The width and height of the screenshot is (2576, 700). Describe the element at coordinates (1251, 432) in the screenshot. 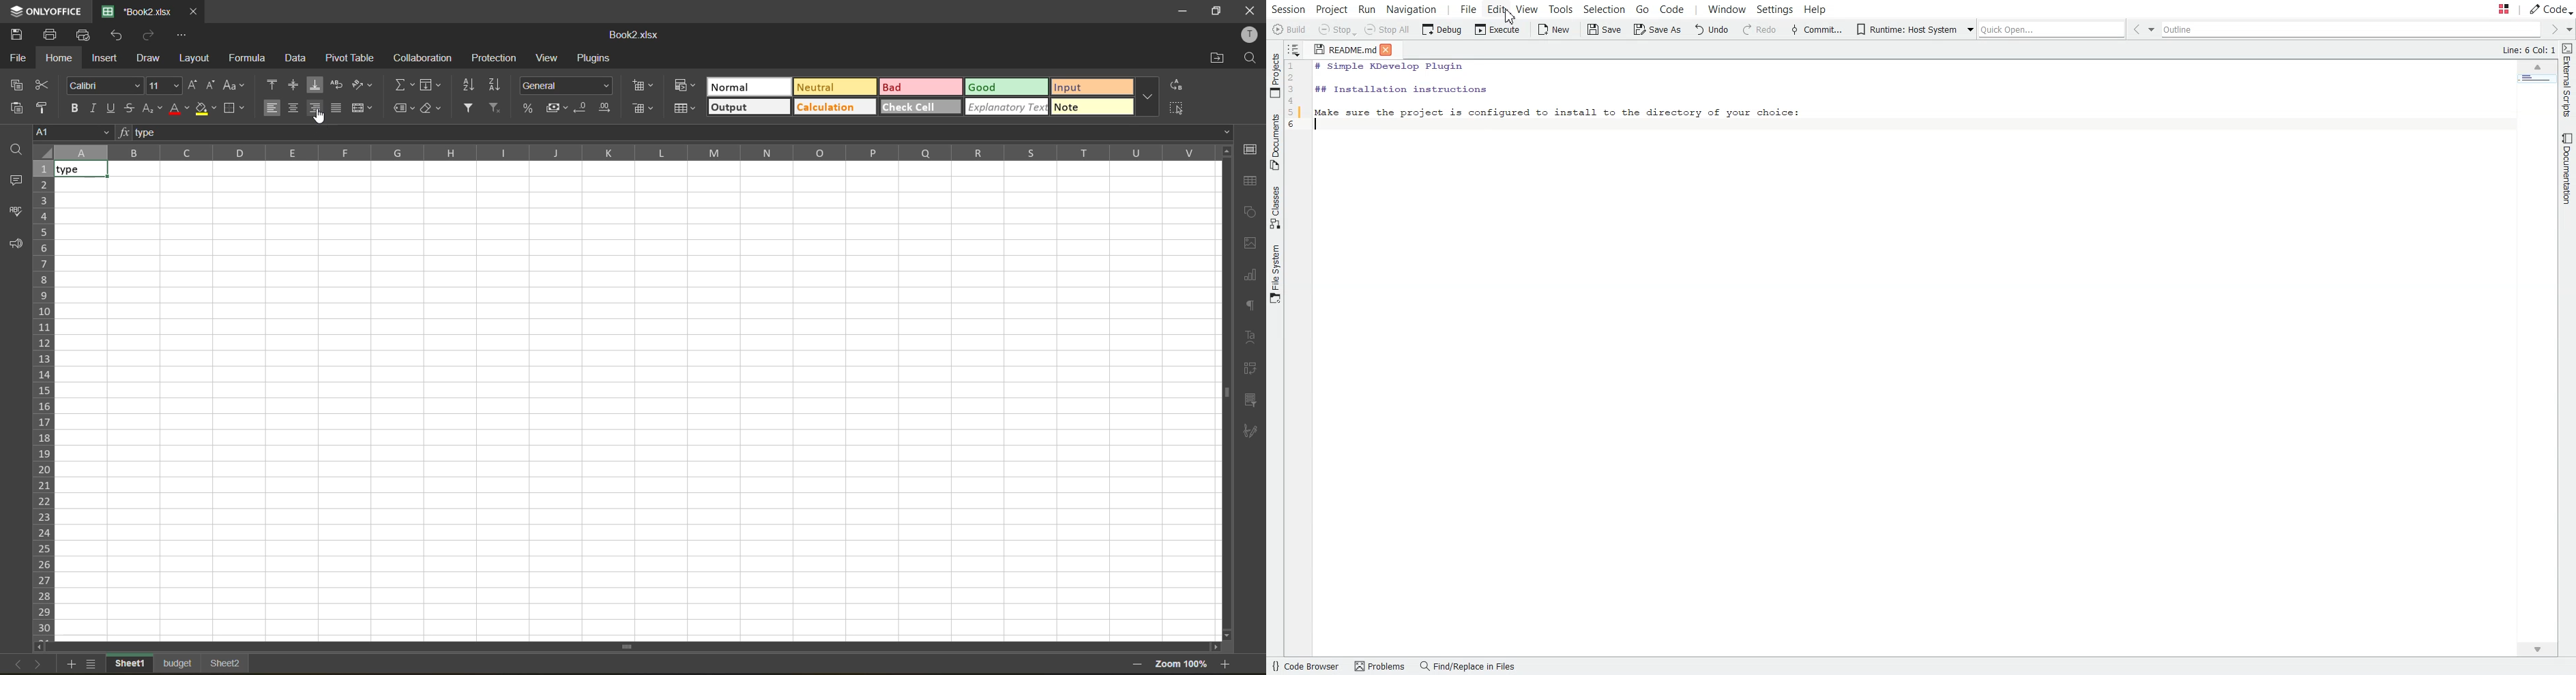

I see `signature` at that location.